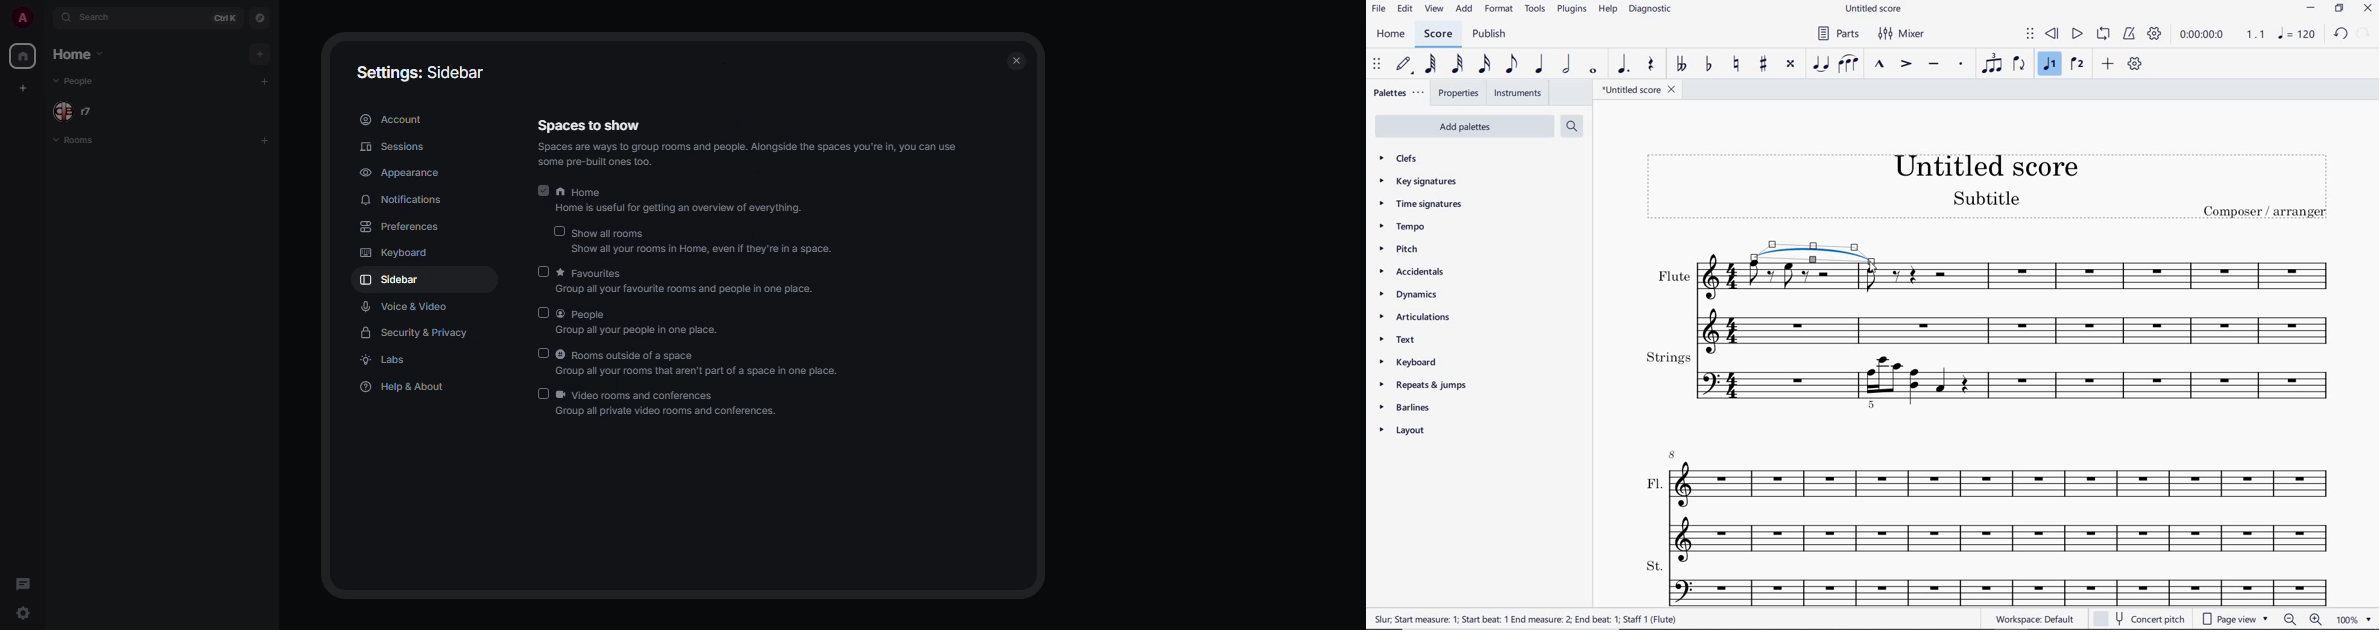  What do you see at coordinates (28, 617) in the screenshot?
I see `quick settings` at bounding box center [28, 617].